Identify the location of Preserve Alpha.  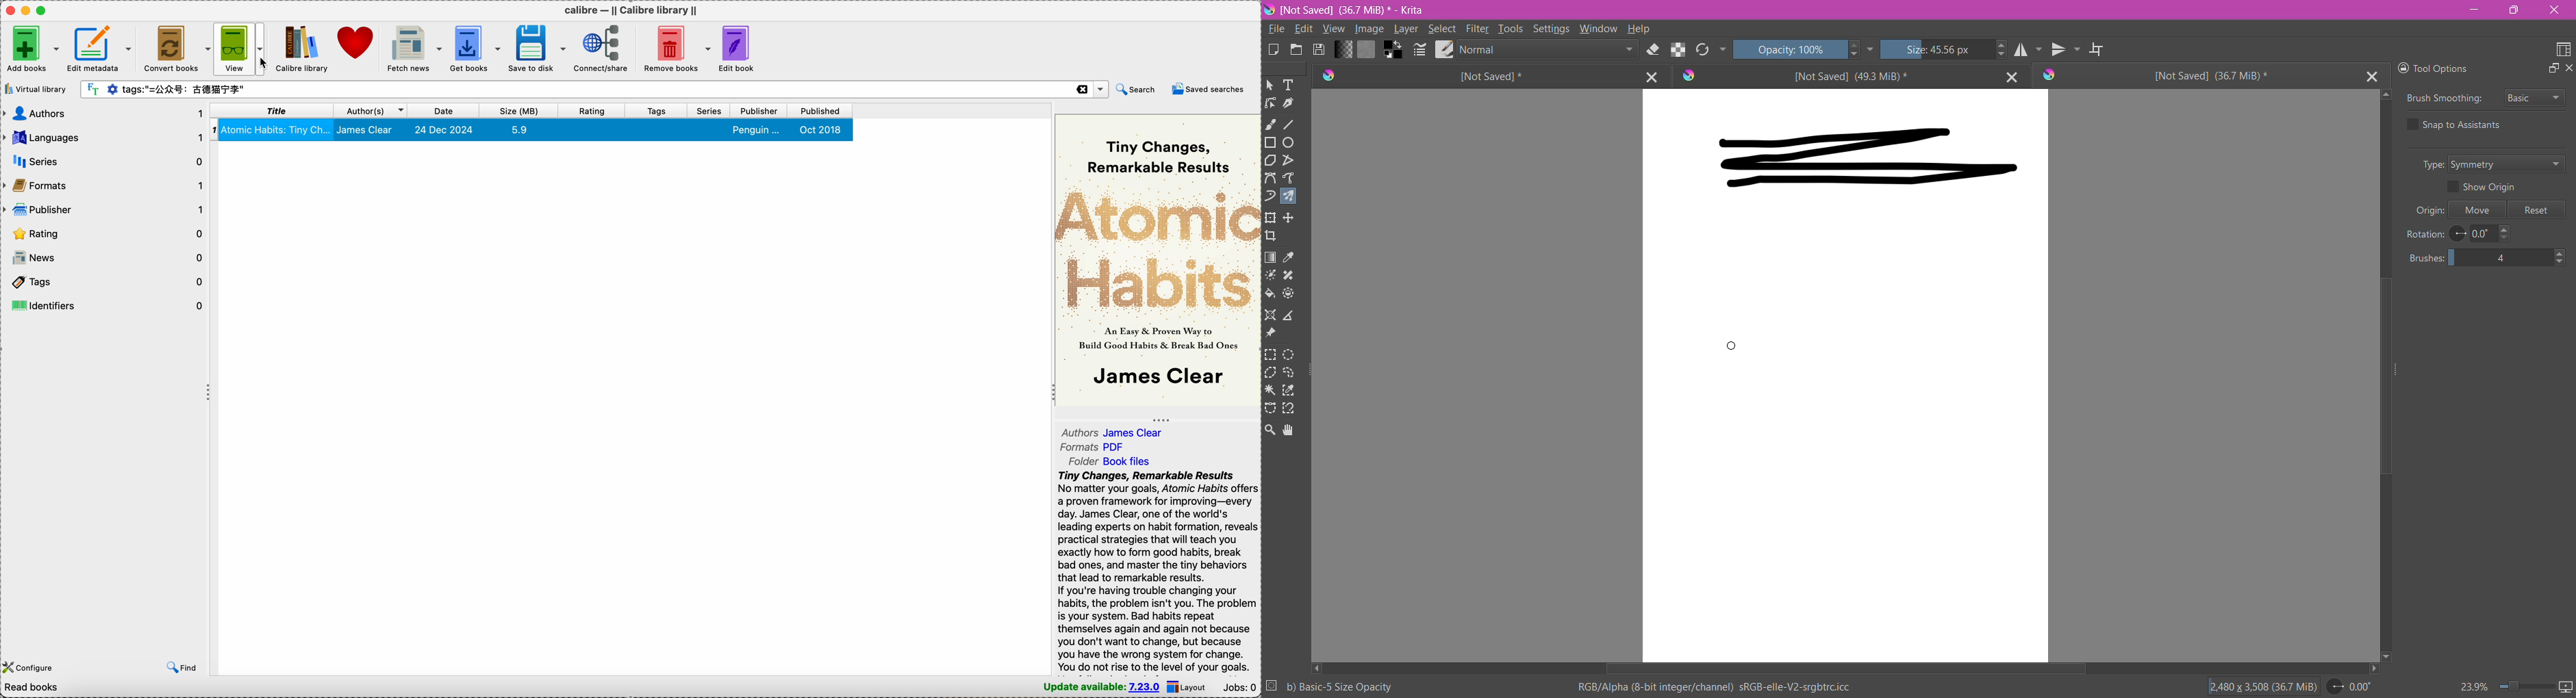
(1676, 49).